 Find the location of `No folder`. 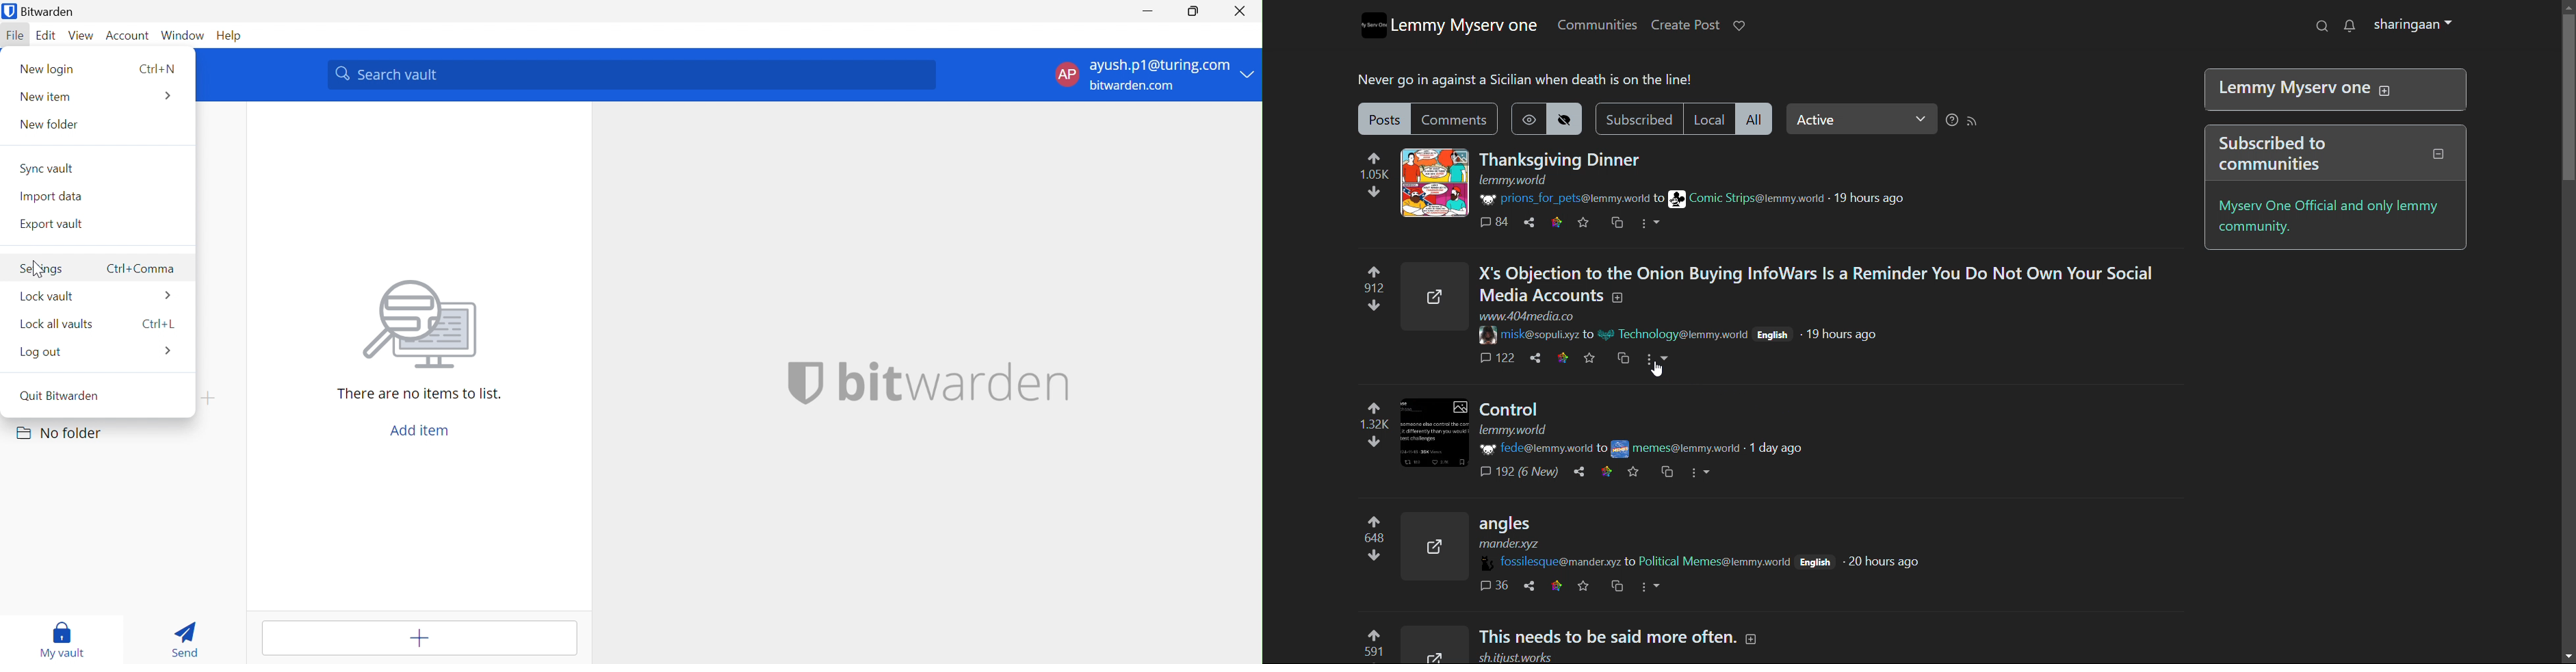

No folder is located at coordinates (62, 433).